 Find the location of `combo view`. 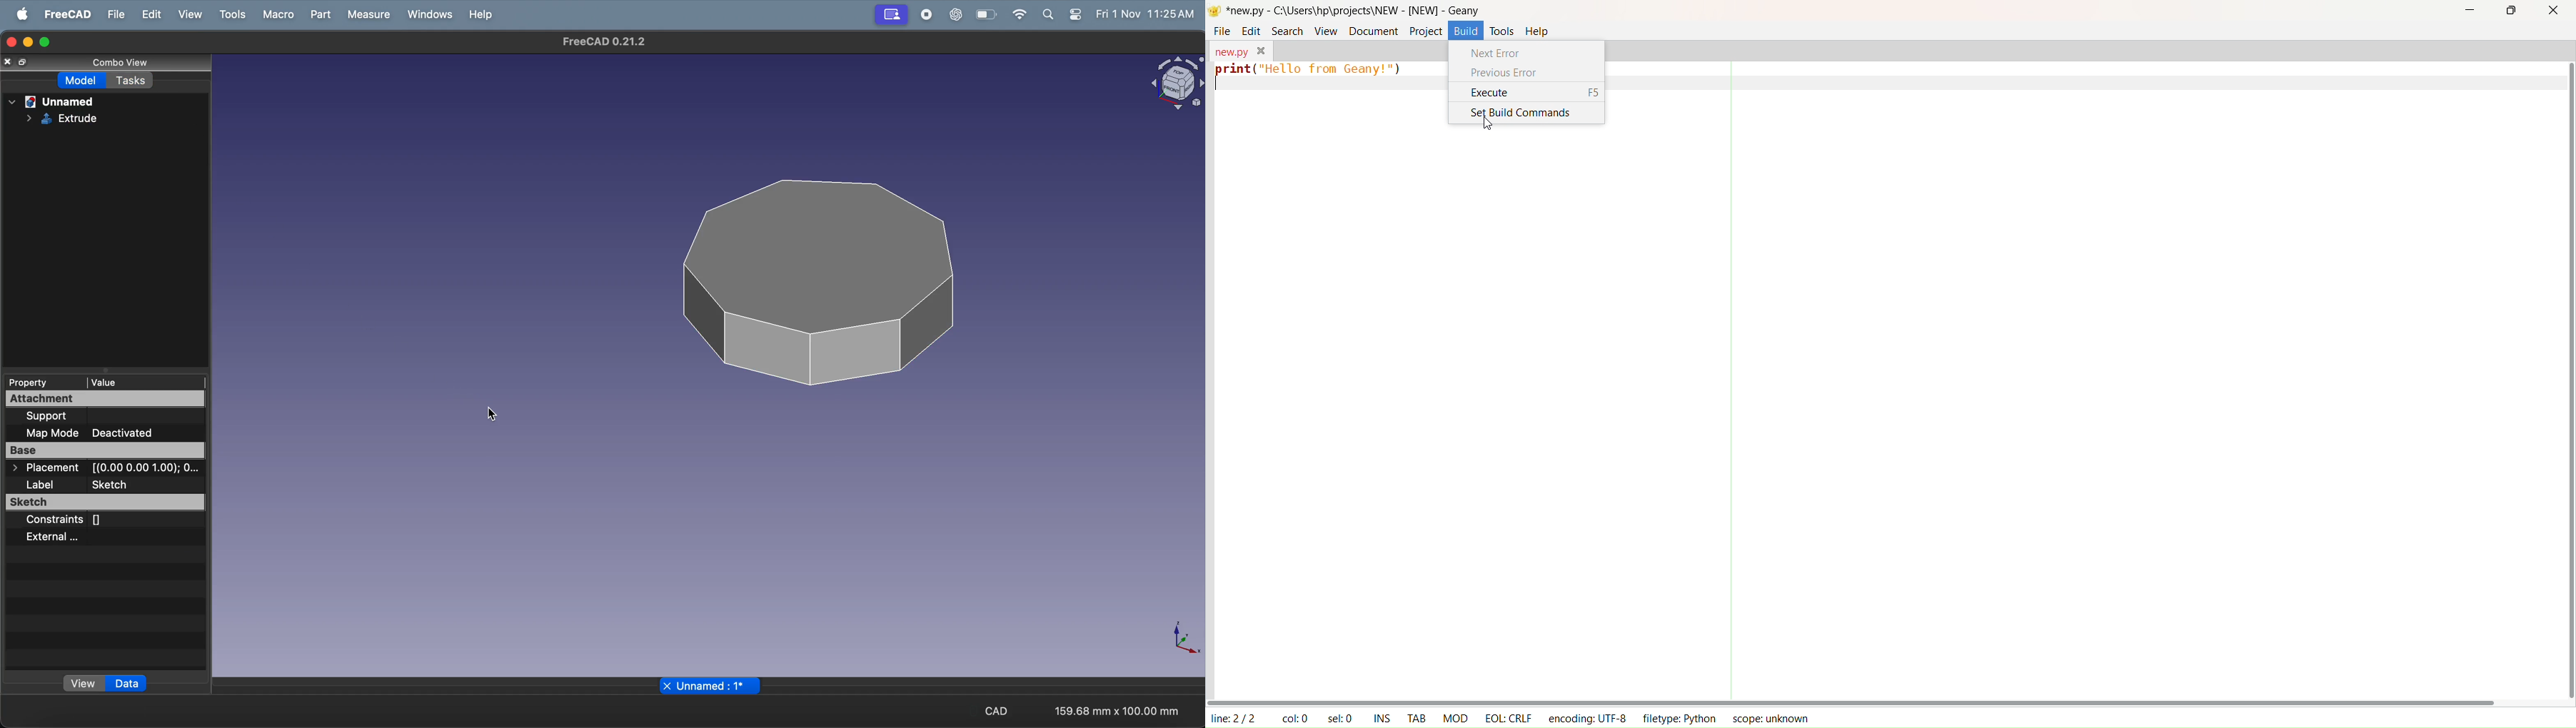

combo view is located at coordinates (116, 62).